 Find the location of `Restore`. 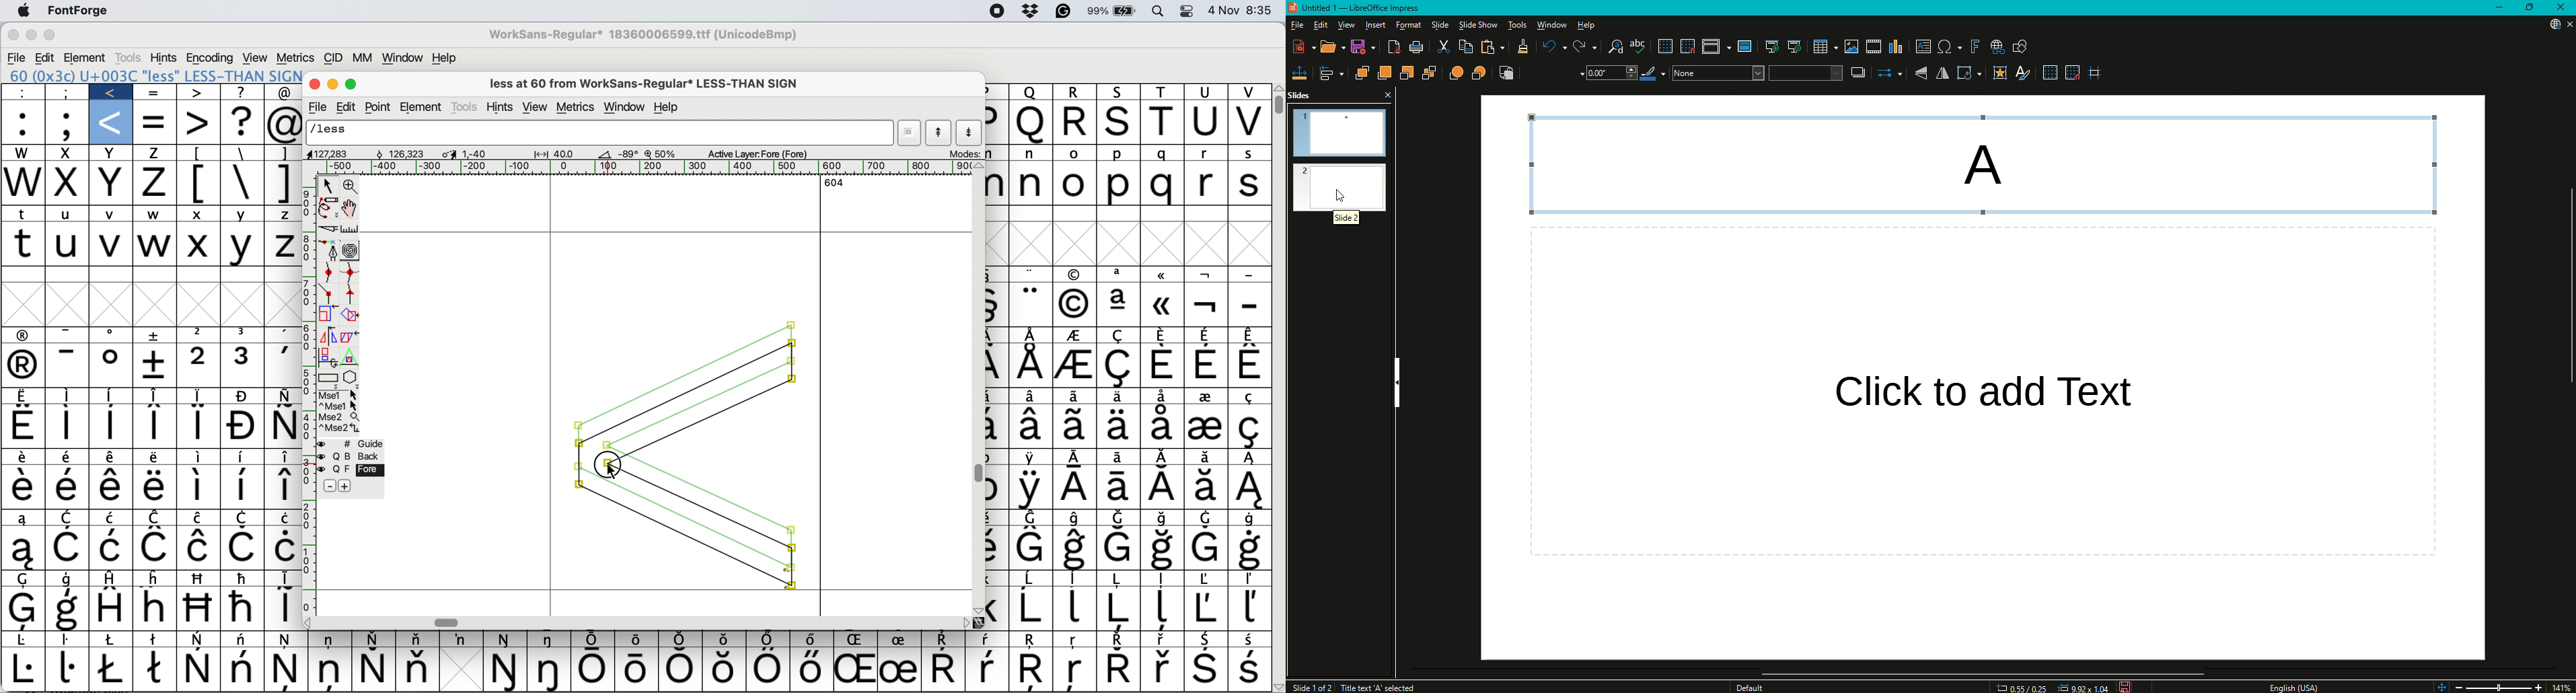

Restore is located at coordinates (2531, 8).